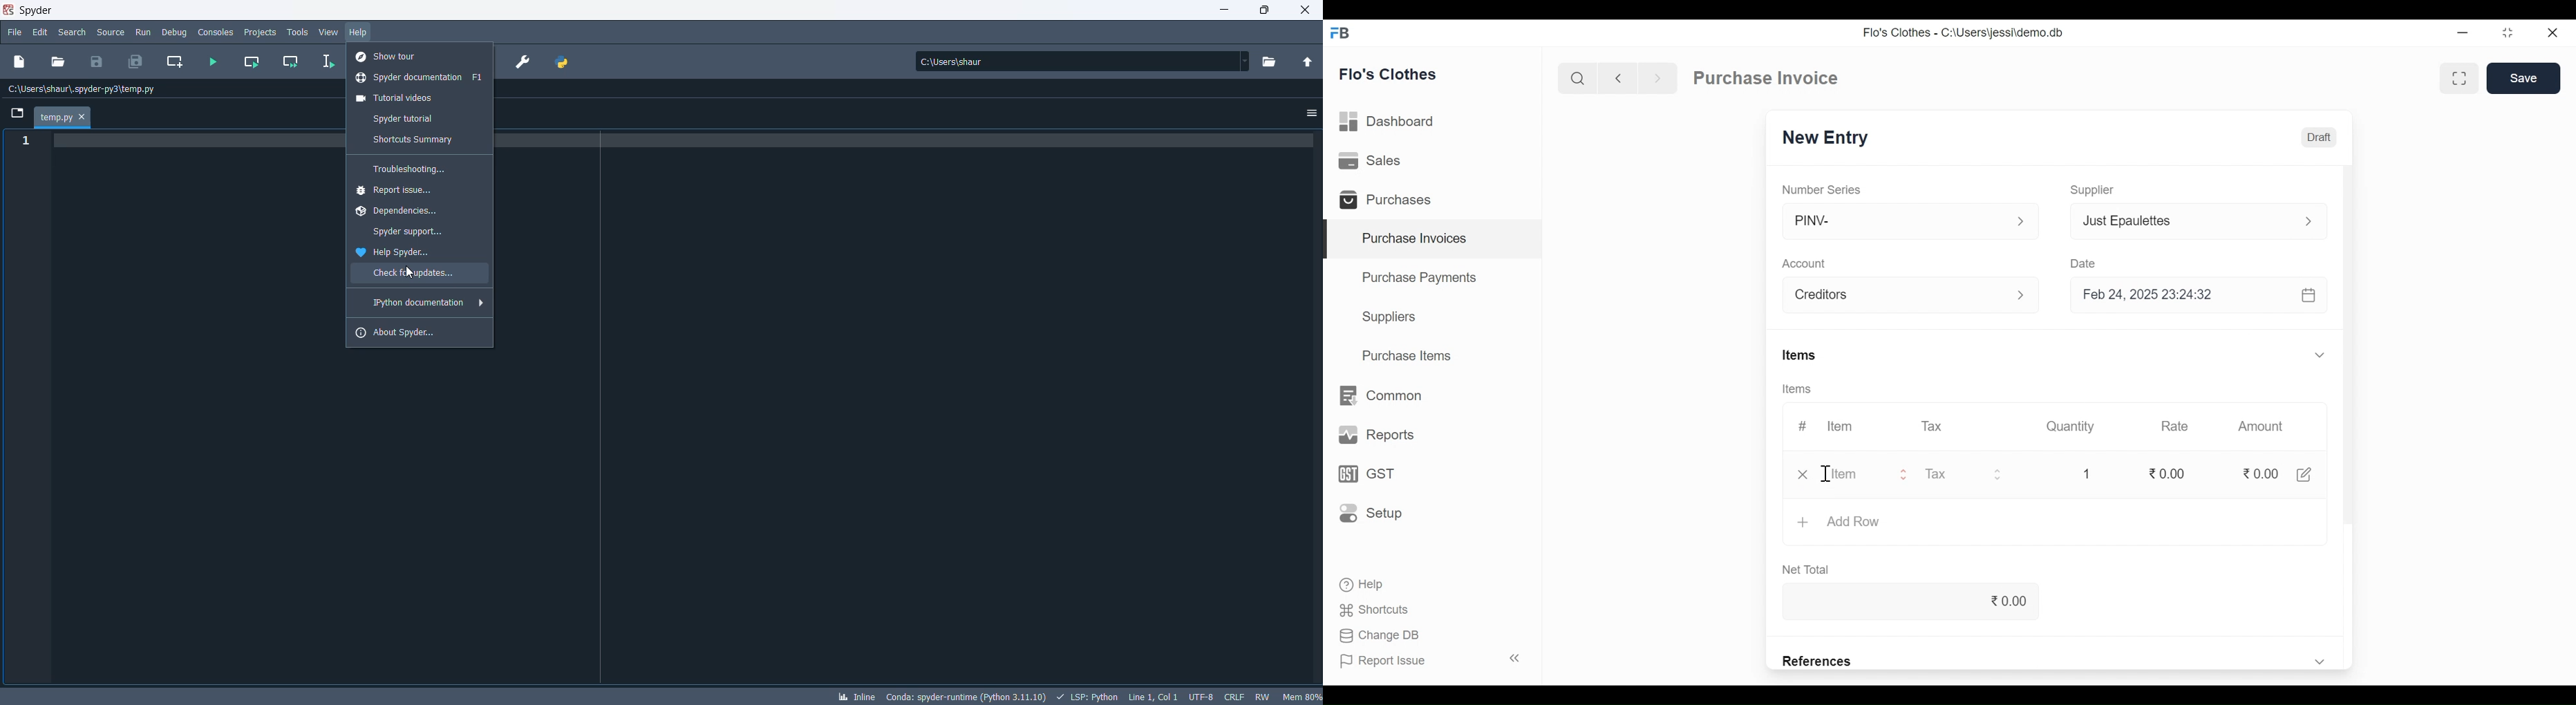 Image resolution: width=2576 pixels, height=728 pixels. What do you see at coordinates (1343, 34) in the screenshot?
I see `Frappe Desktop icon` at bounding box center [1343, 34].